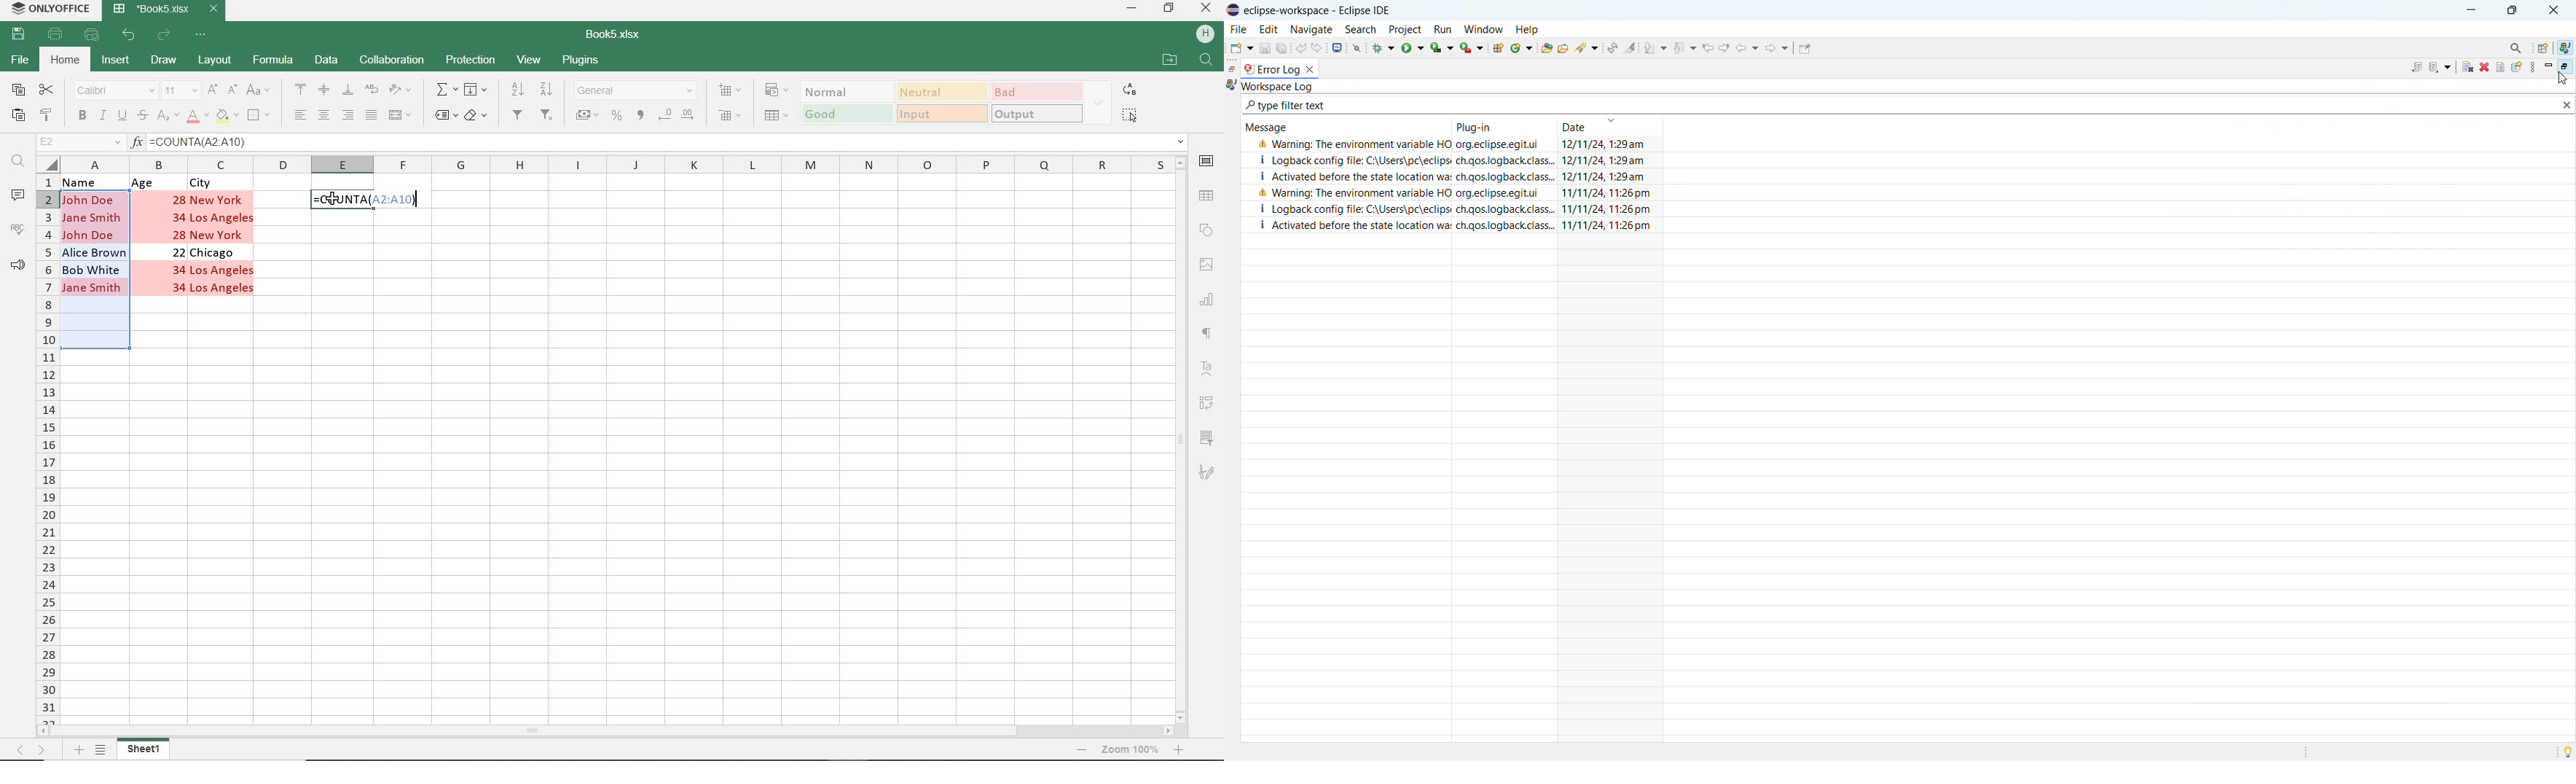  Describe the element at coordinates (843, 91) in the screenshot. I see `NORMAL` at that location.